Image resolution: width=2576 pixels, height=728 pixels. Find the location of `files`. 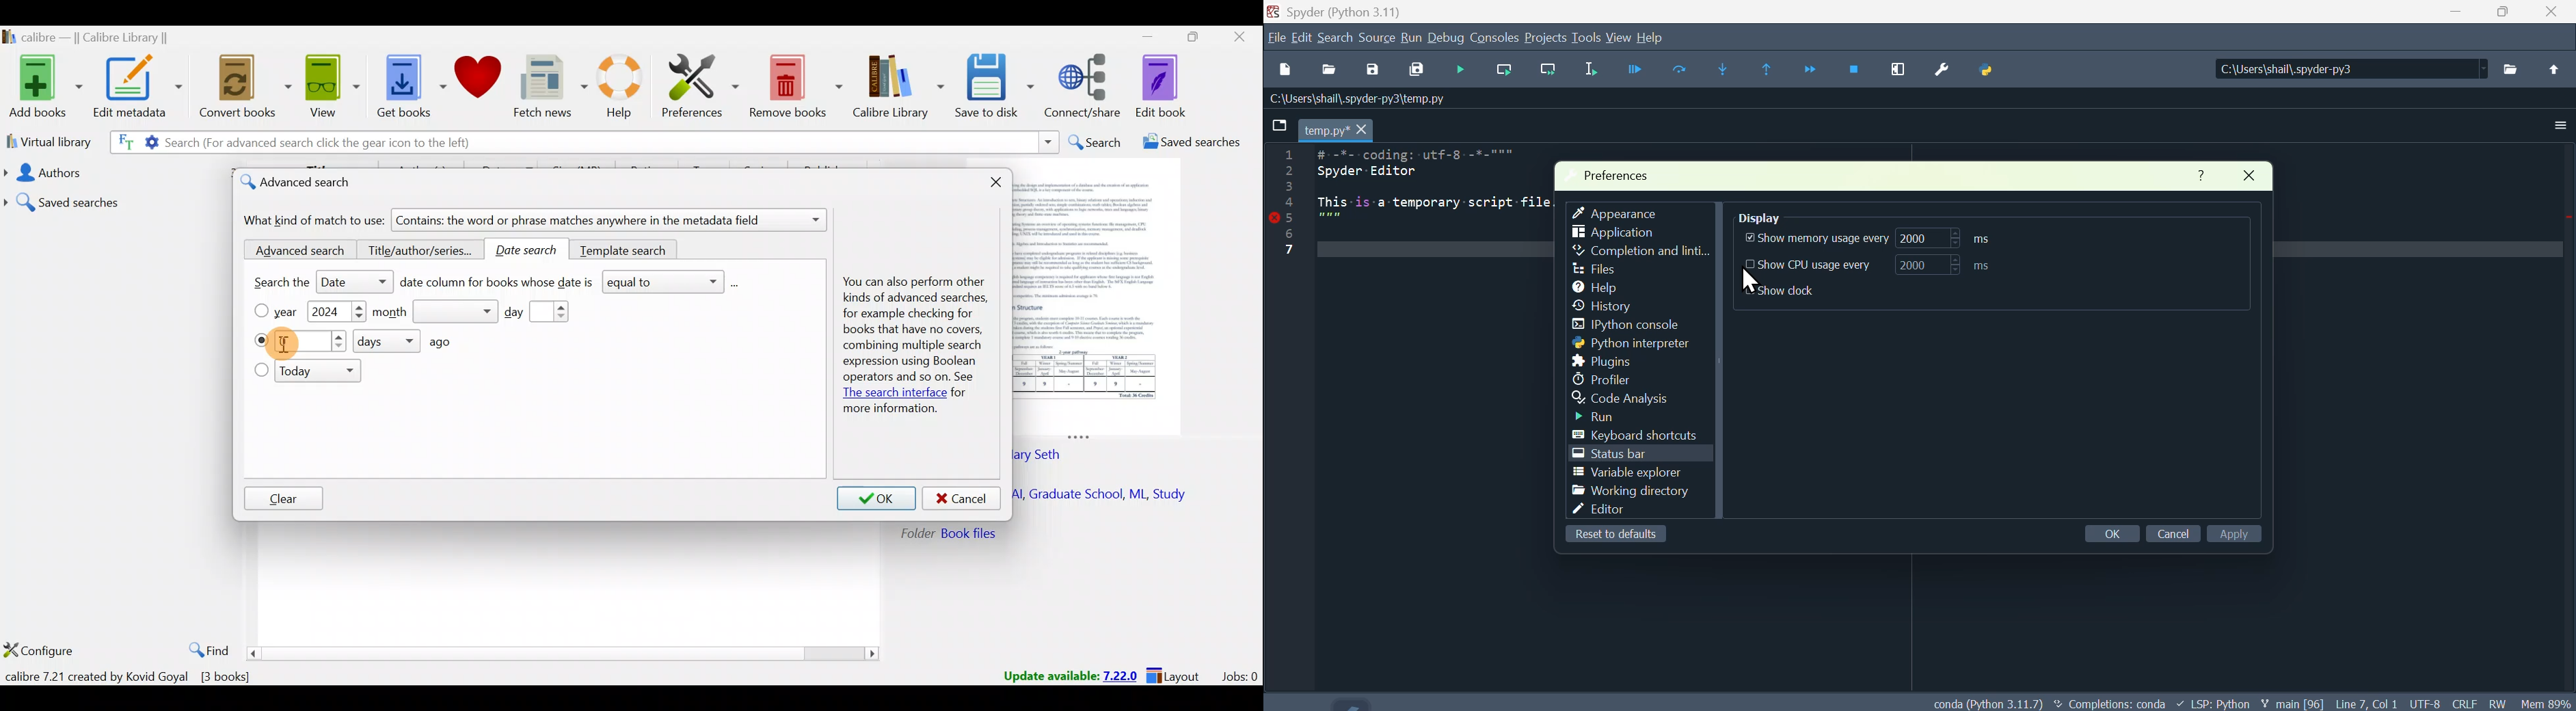

files is located at coordinates (2513, 66).